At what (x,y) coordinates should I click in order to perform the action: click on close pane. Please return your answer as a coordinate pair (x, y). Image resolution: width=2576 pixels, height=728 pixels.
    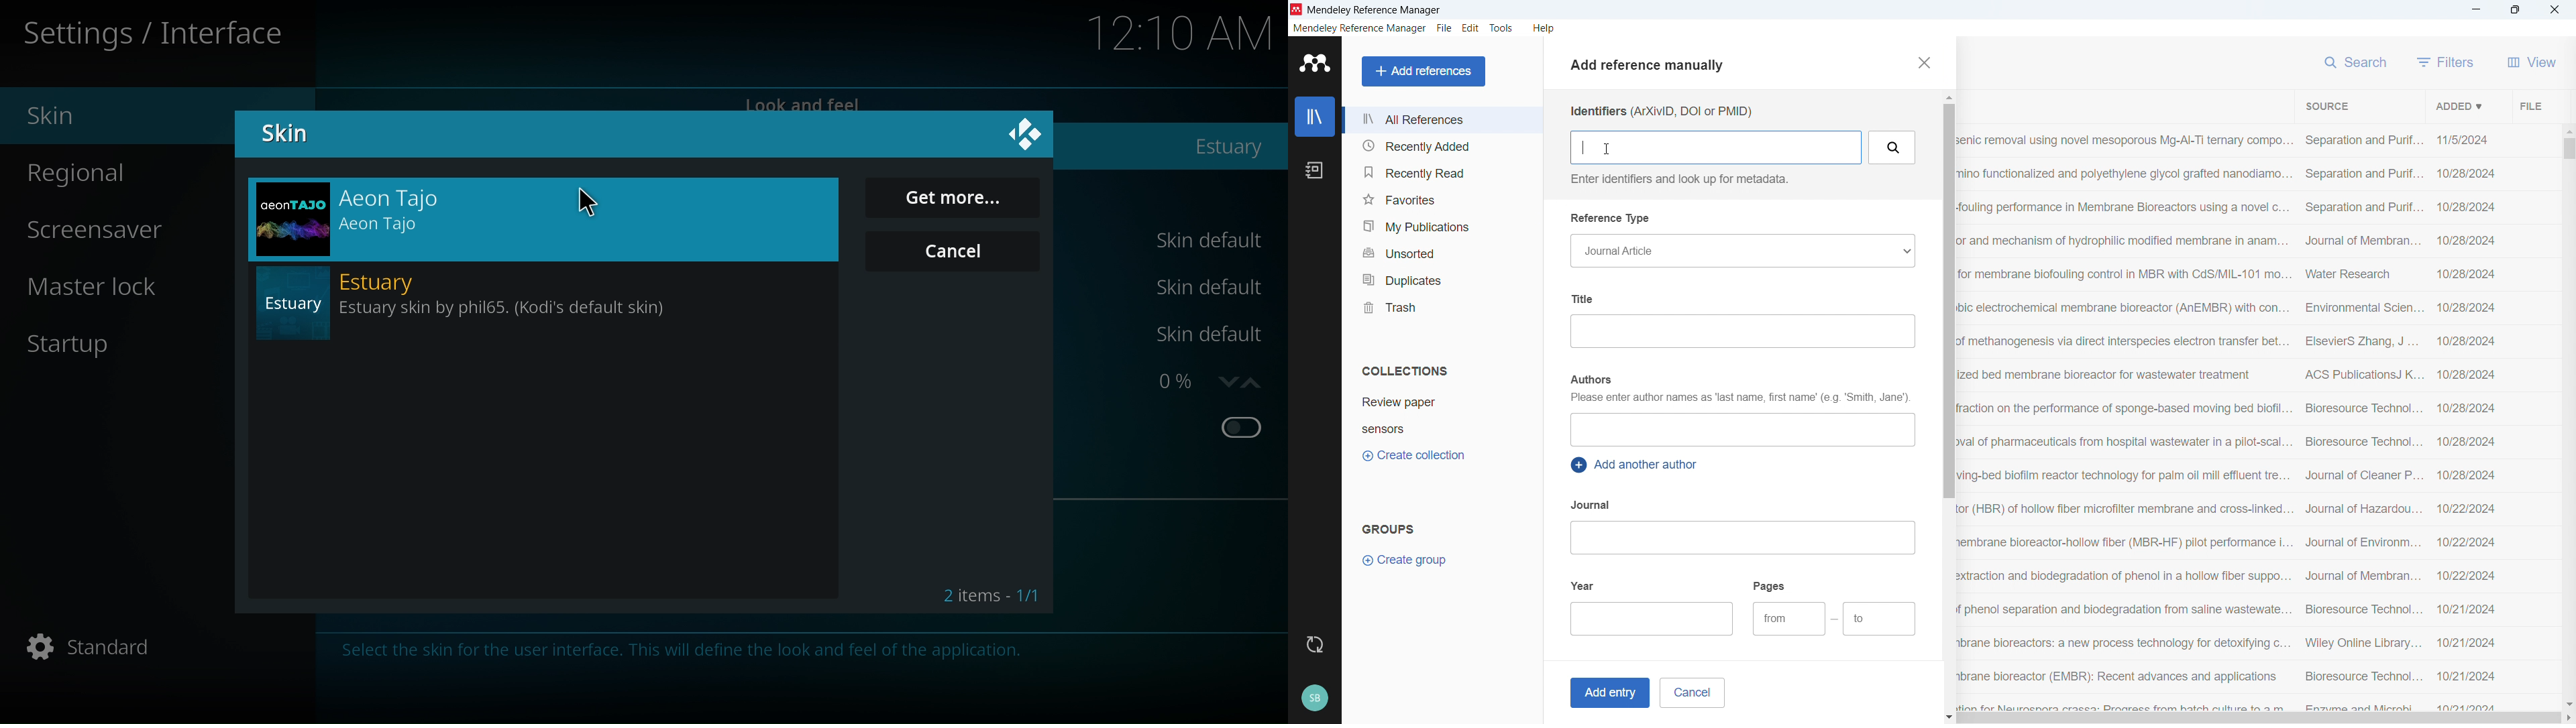
    Looking at the image, I should click on (1923, 62).